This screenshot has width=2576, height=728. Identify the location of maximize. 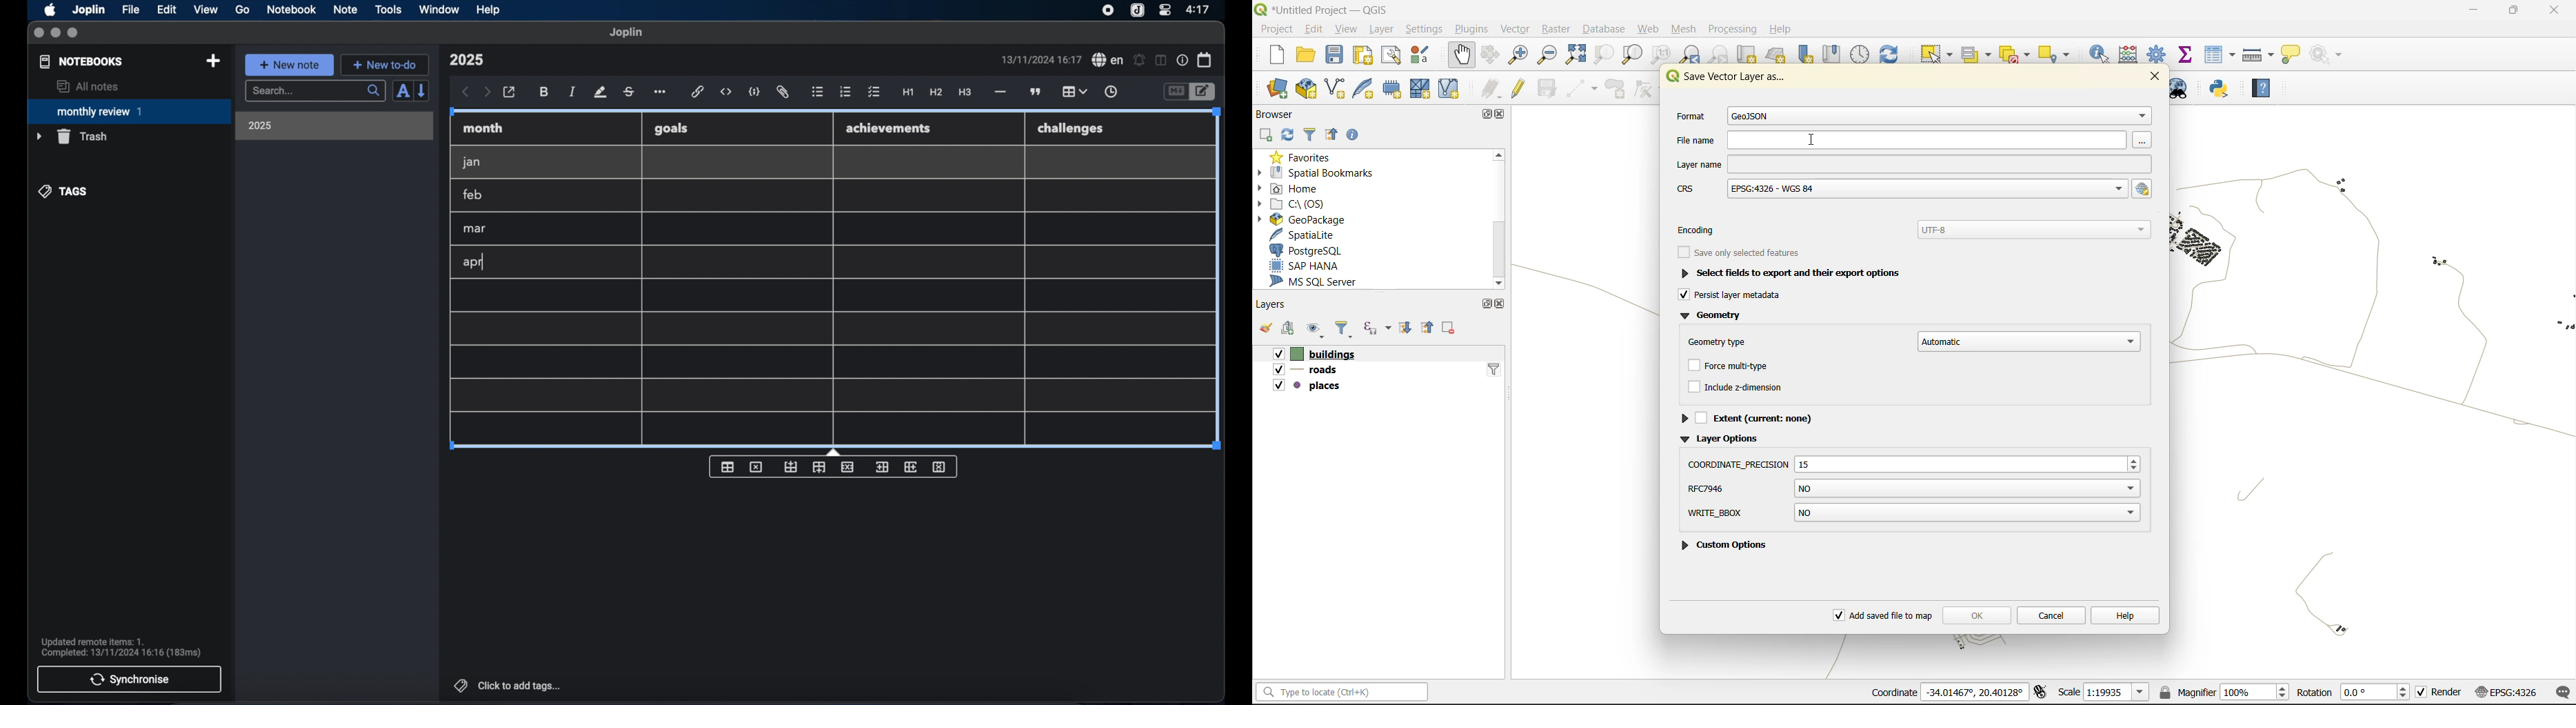
(74, 33).